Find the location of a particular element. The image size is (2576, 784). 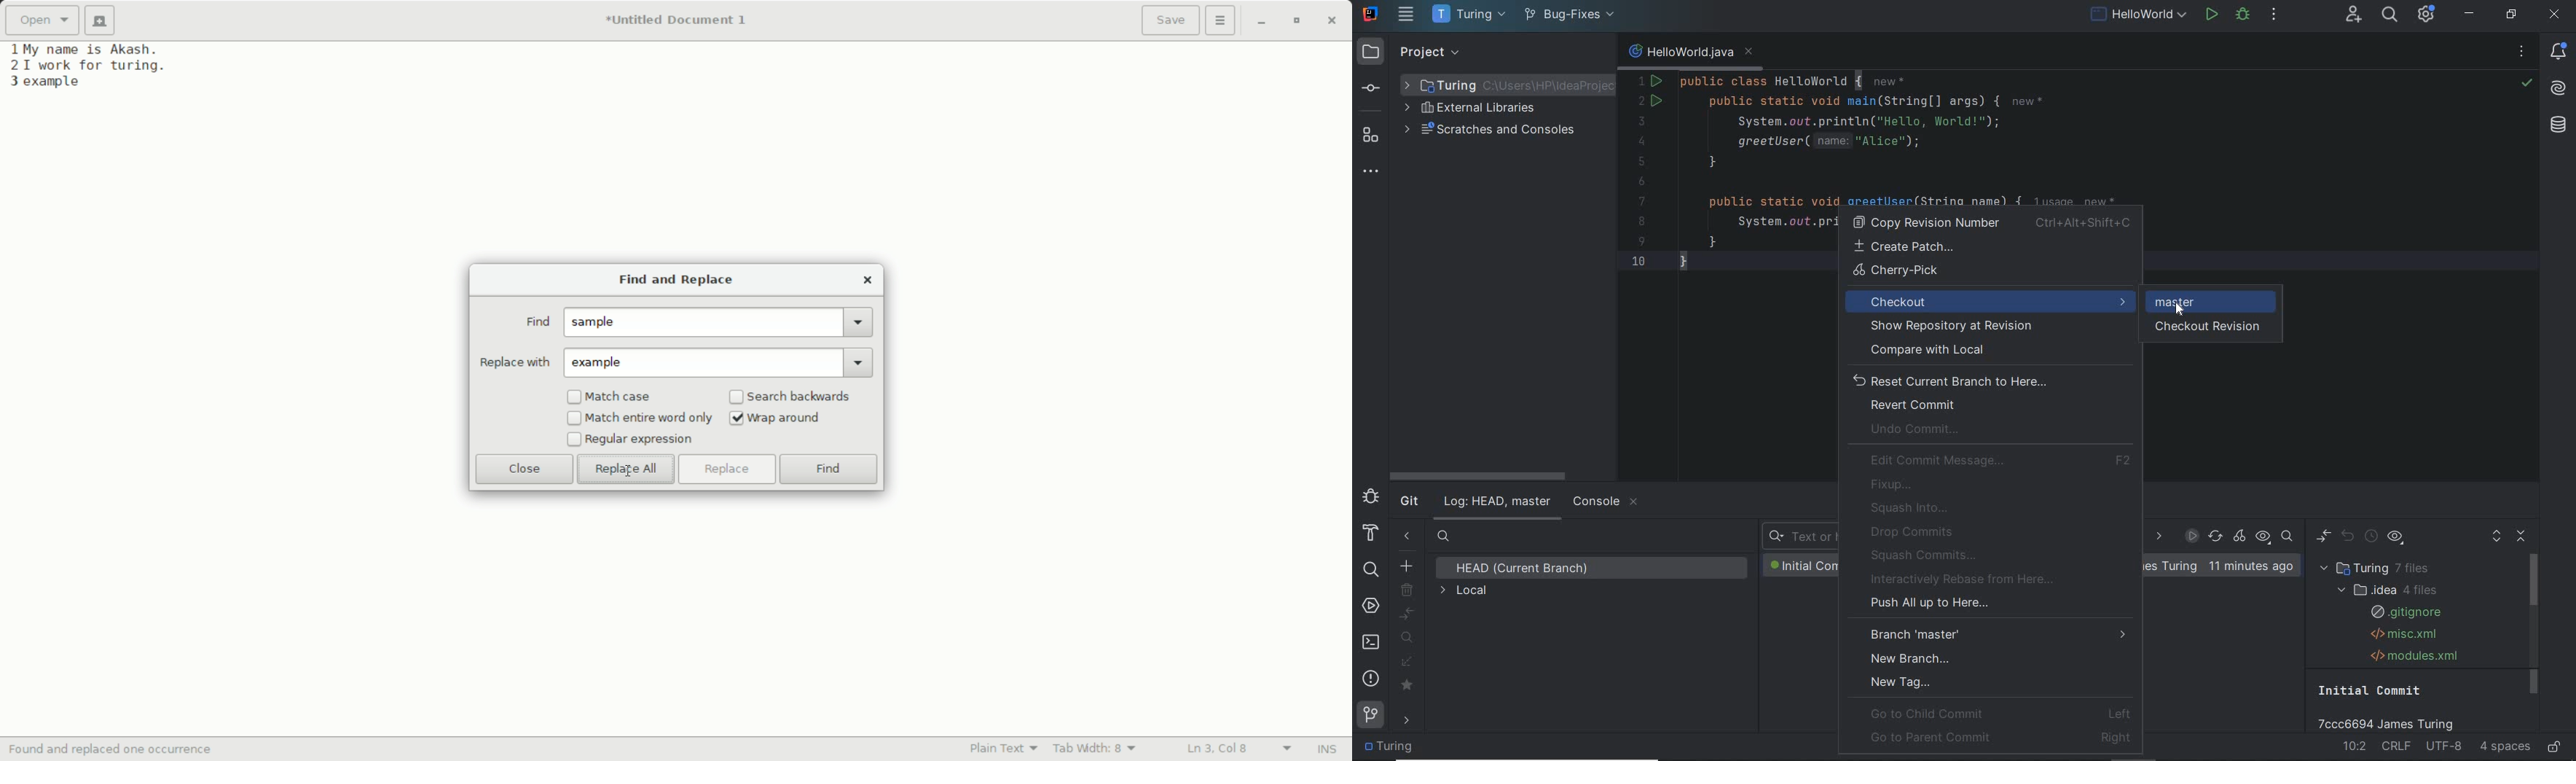

mark/unmark favorites is located at coordinates (1410, 686).